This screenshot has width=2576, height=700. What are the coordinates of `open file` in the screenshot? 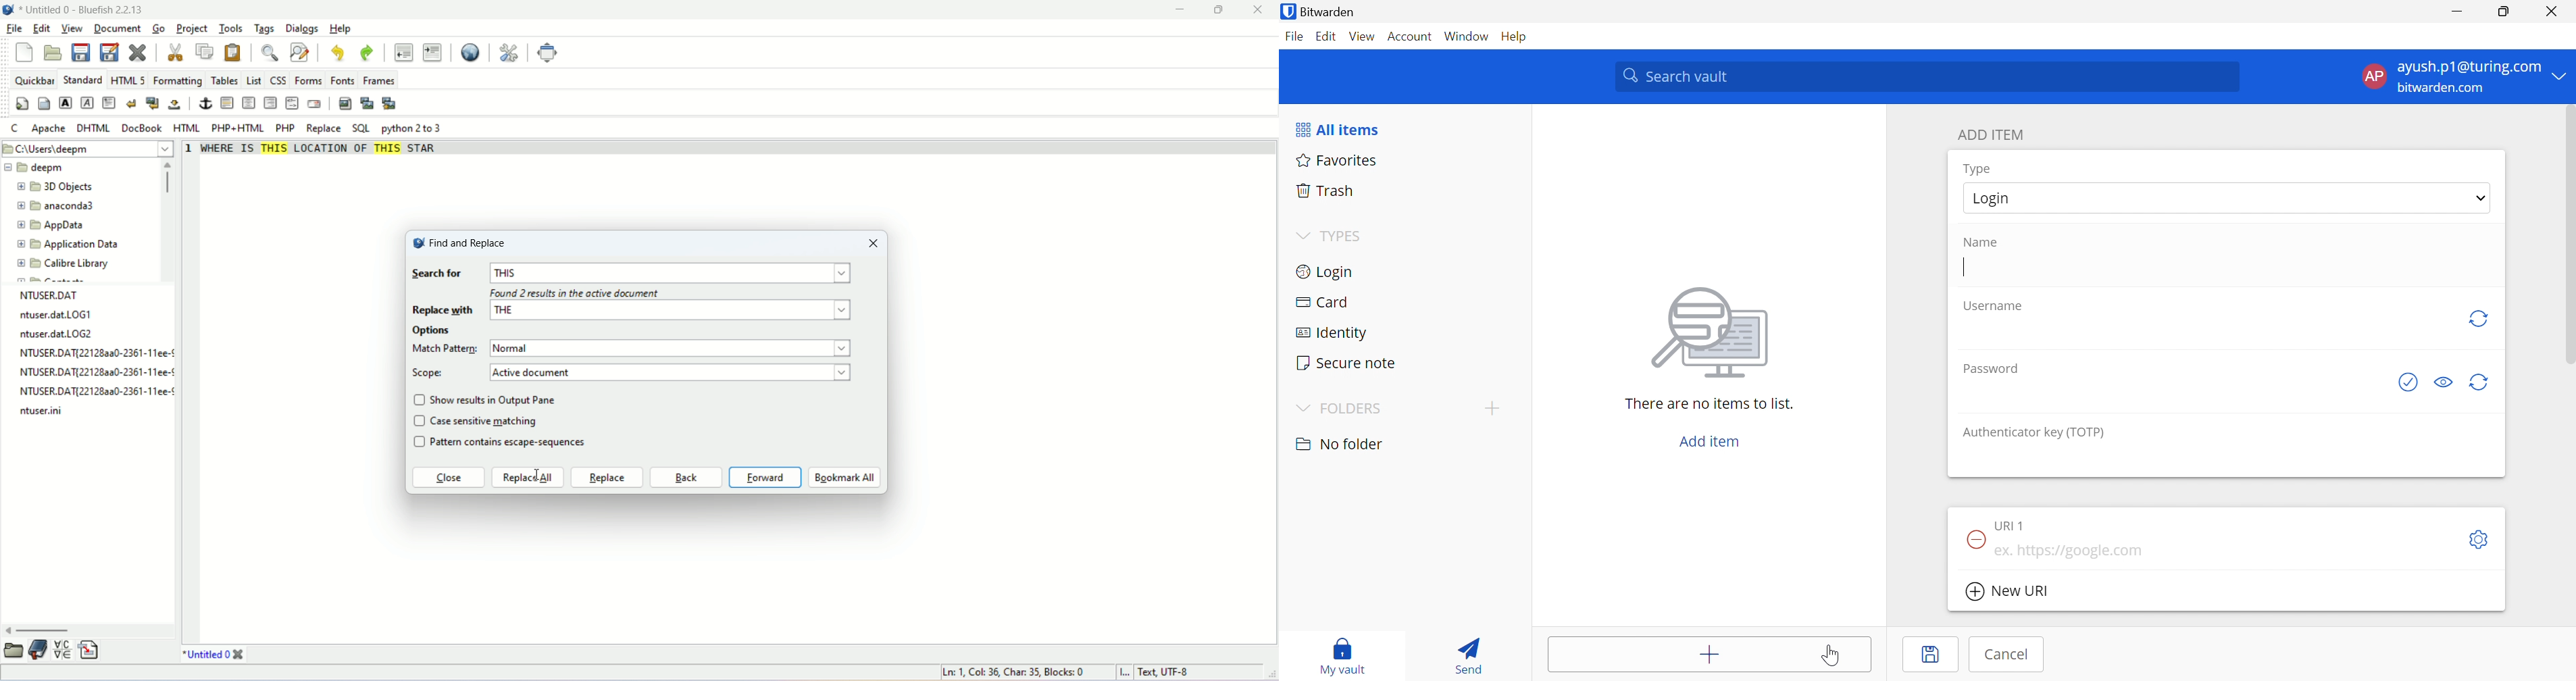 It's located at (51, 53).